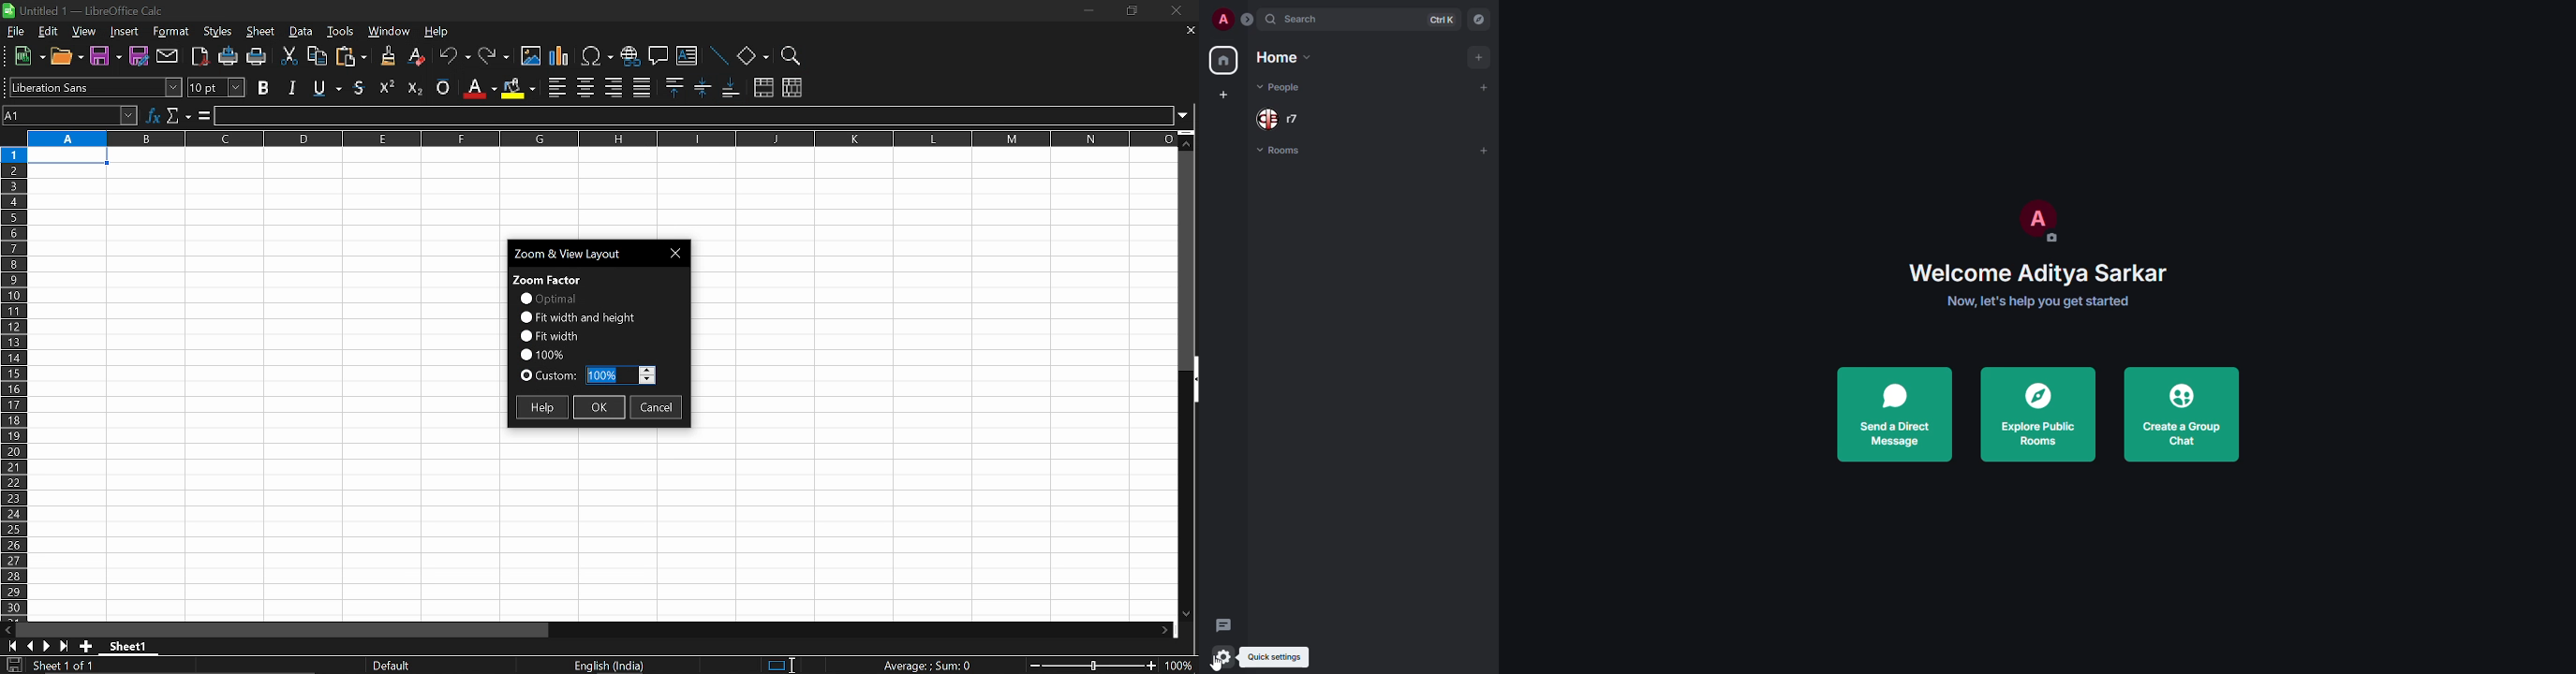 Image resolution: width=2576 pixels, height=700 pixels. Describe the element at coordinates (1274, 659) in the screenshot. I see `quick settings` at that location.